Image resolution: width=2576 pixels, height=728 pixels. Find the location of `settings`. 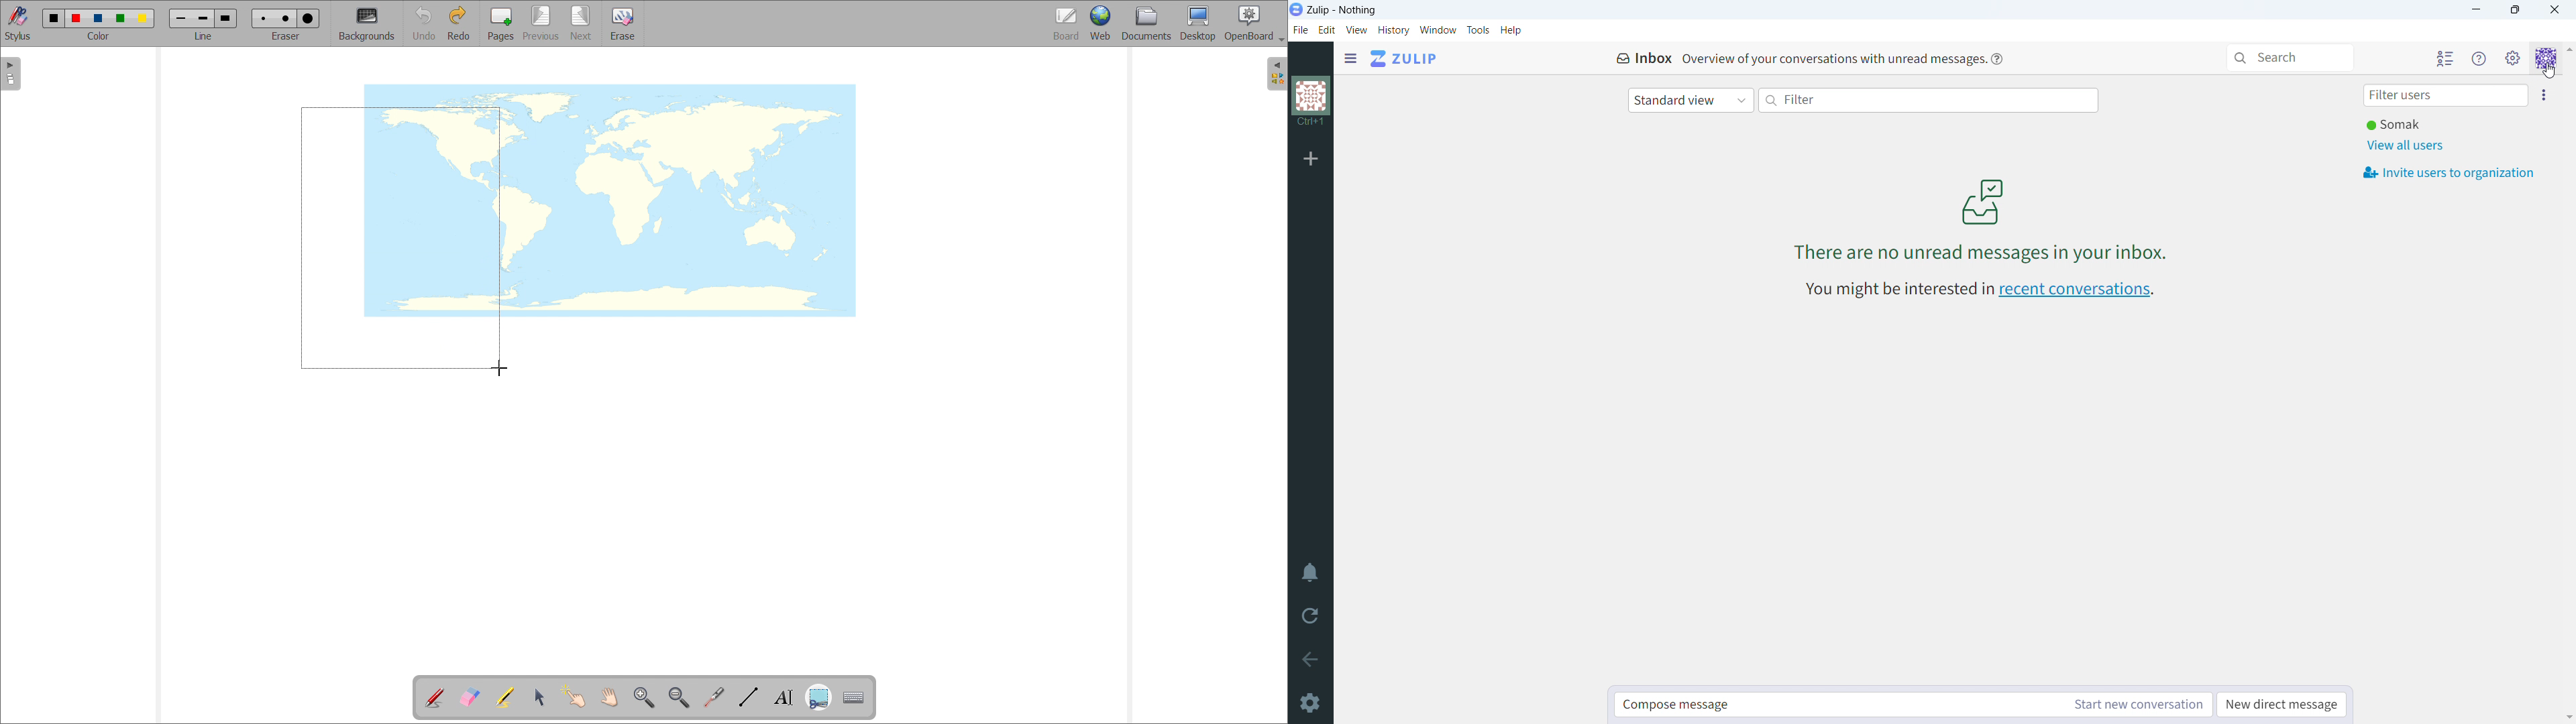

settings is located at coordinates (1309, 703).